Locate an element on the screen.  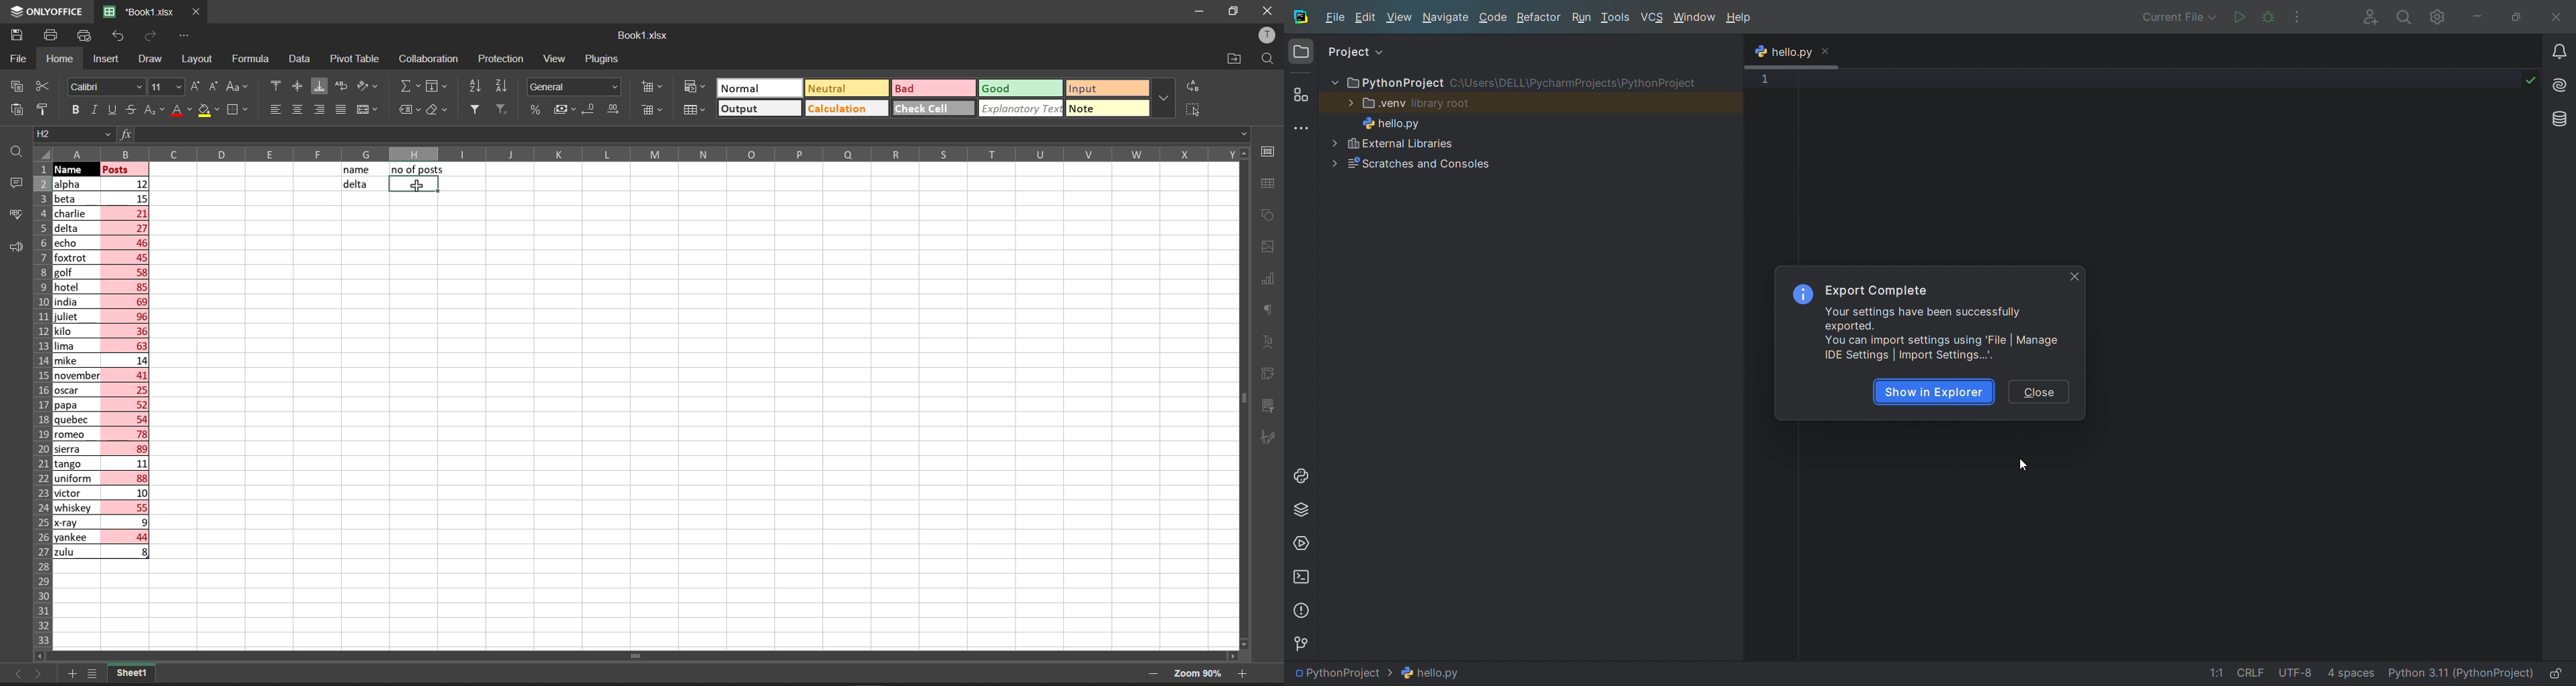
quick print is located at coordinates (84, 34).